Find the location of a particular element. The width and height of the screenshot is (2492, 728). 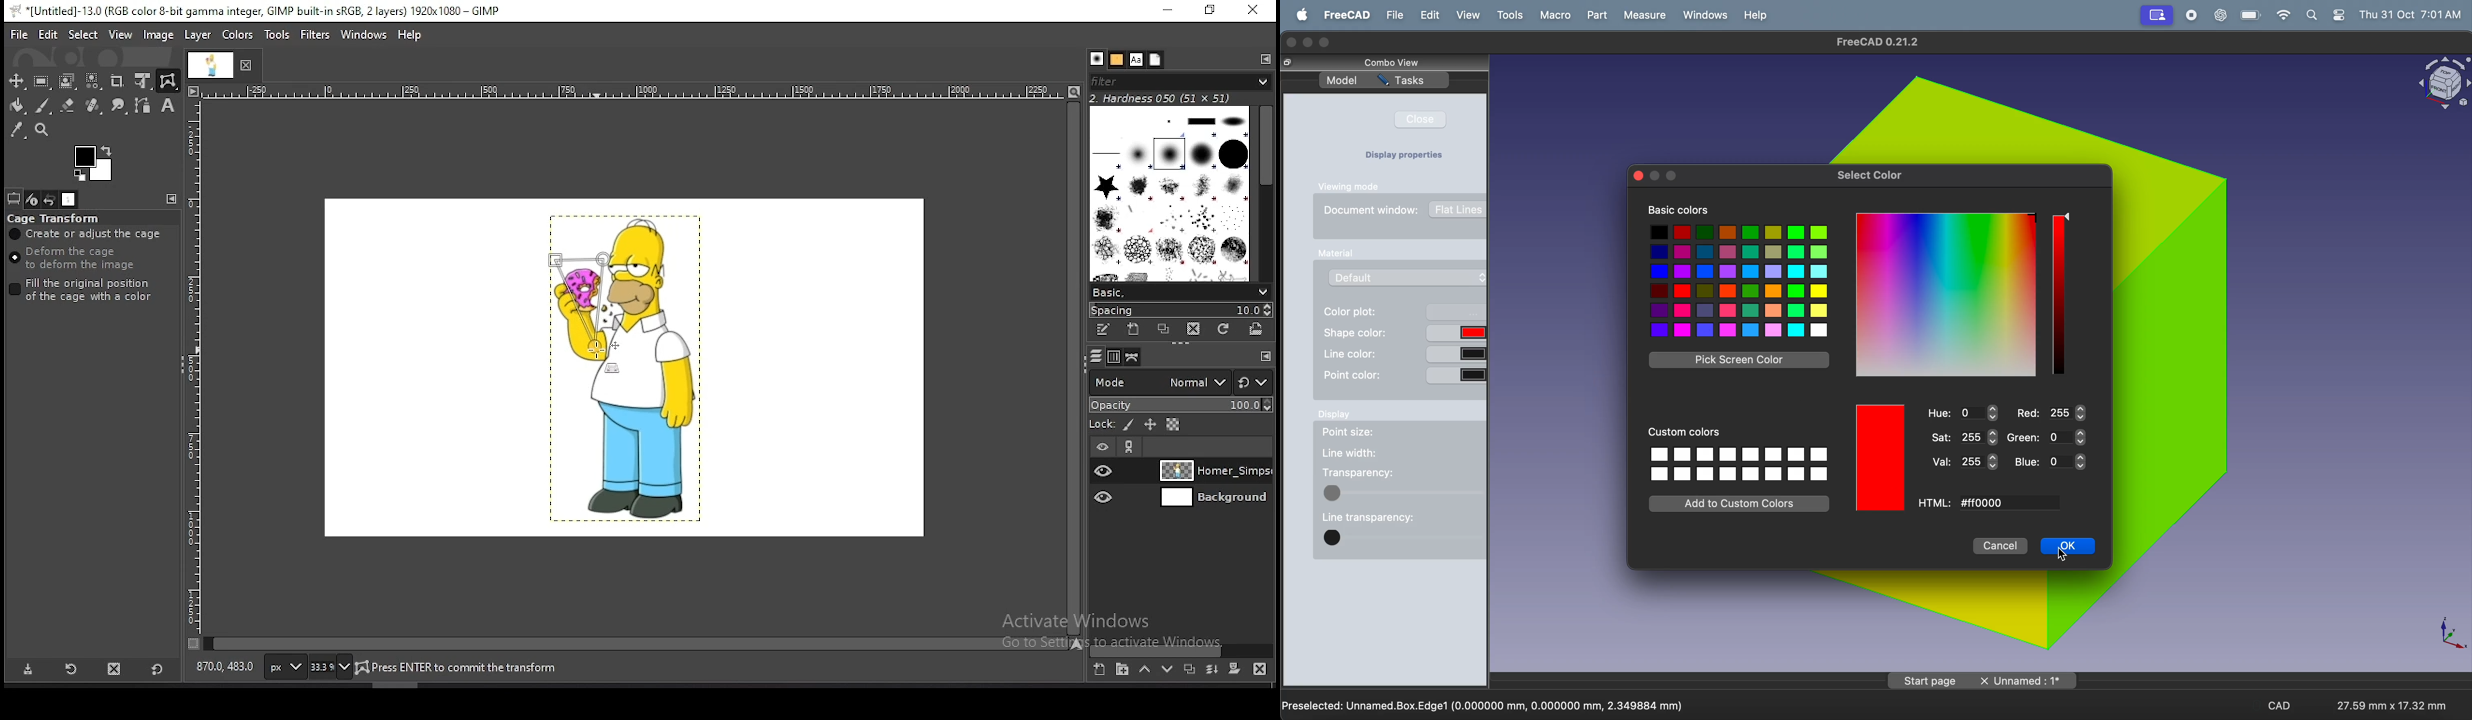

aspect ratio is located at coordinates (2388, 701).